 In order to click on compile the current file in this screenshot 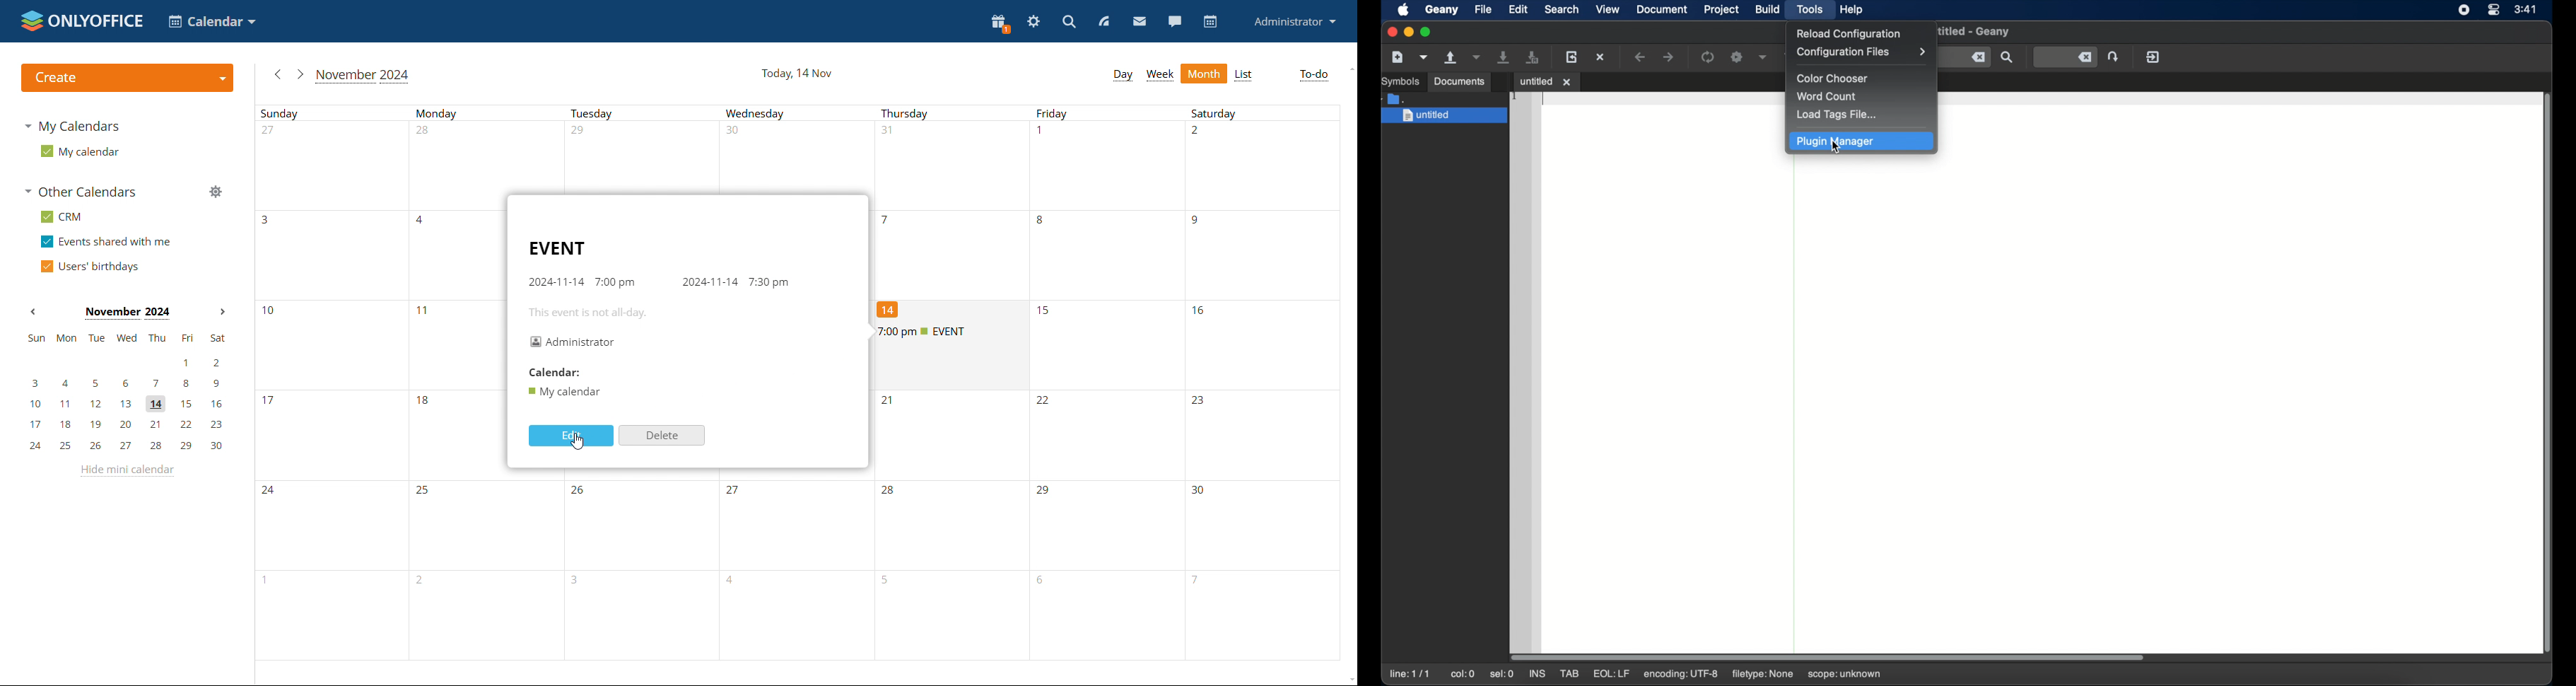, I will do `click(1708, 57)`.